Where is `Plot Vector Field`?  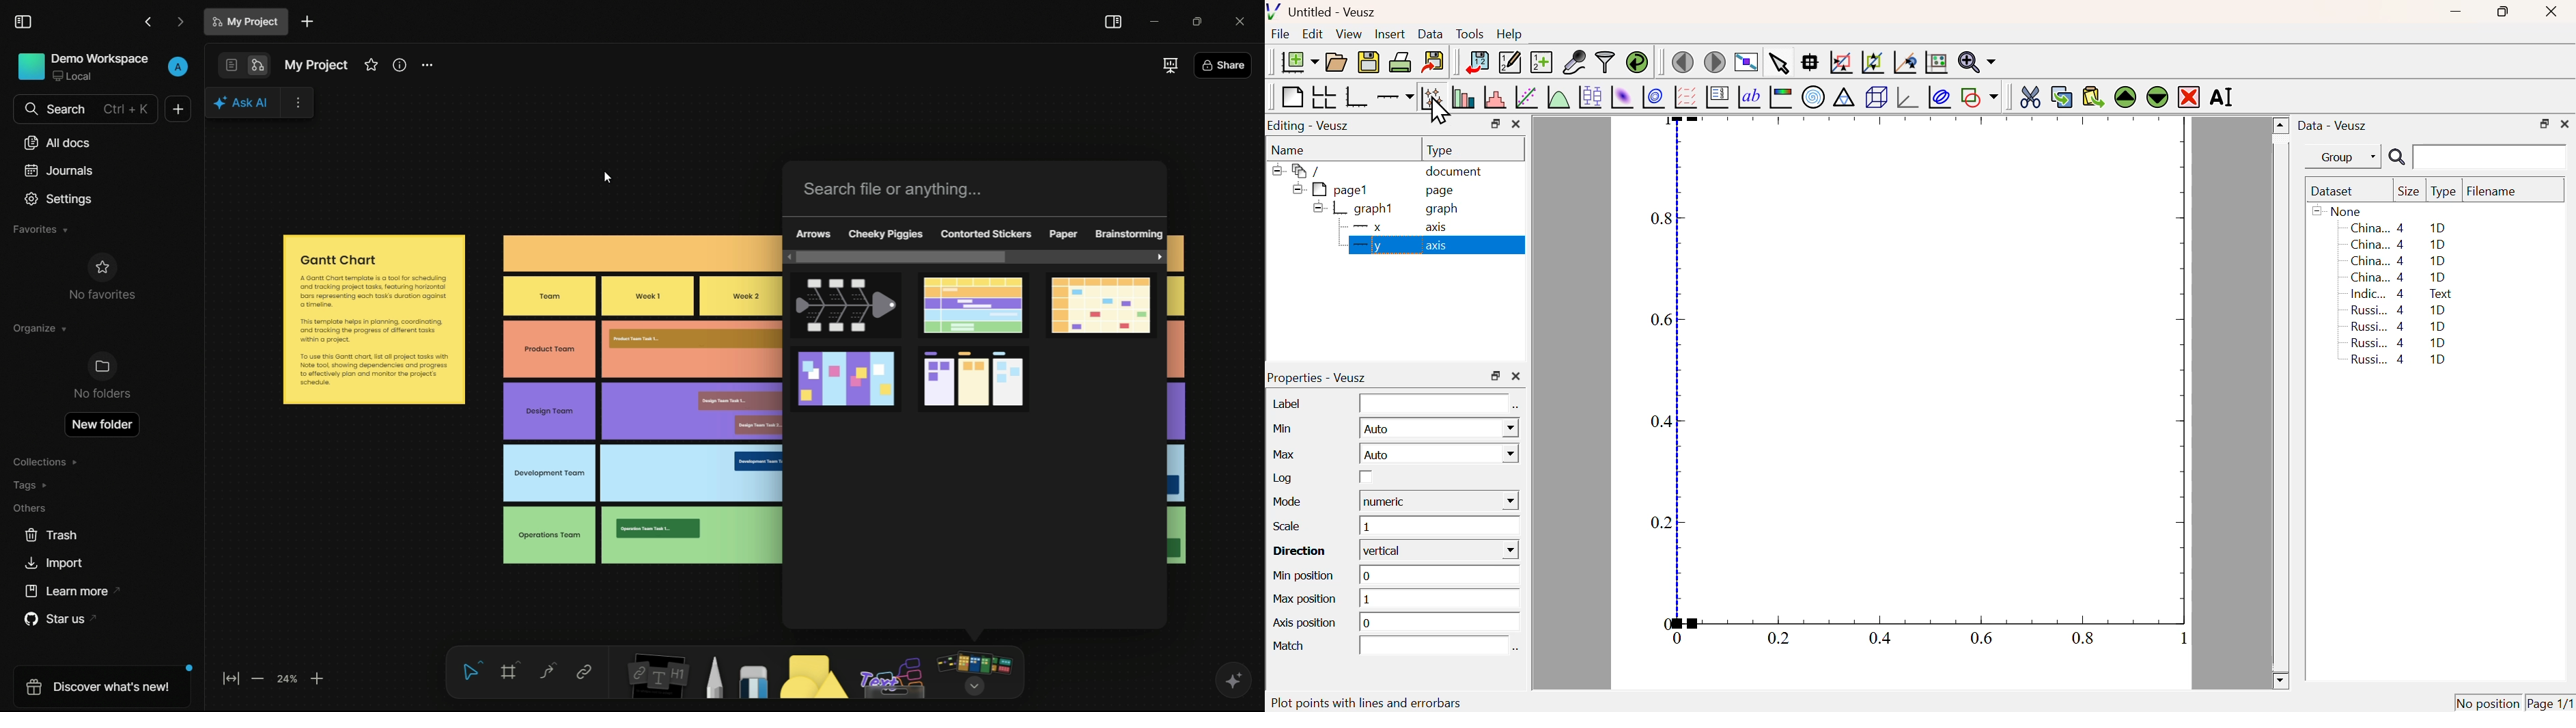 Plot Vector Field is located at coordinates (1683, 96).